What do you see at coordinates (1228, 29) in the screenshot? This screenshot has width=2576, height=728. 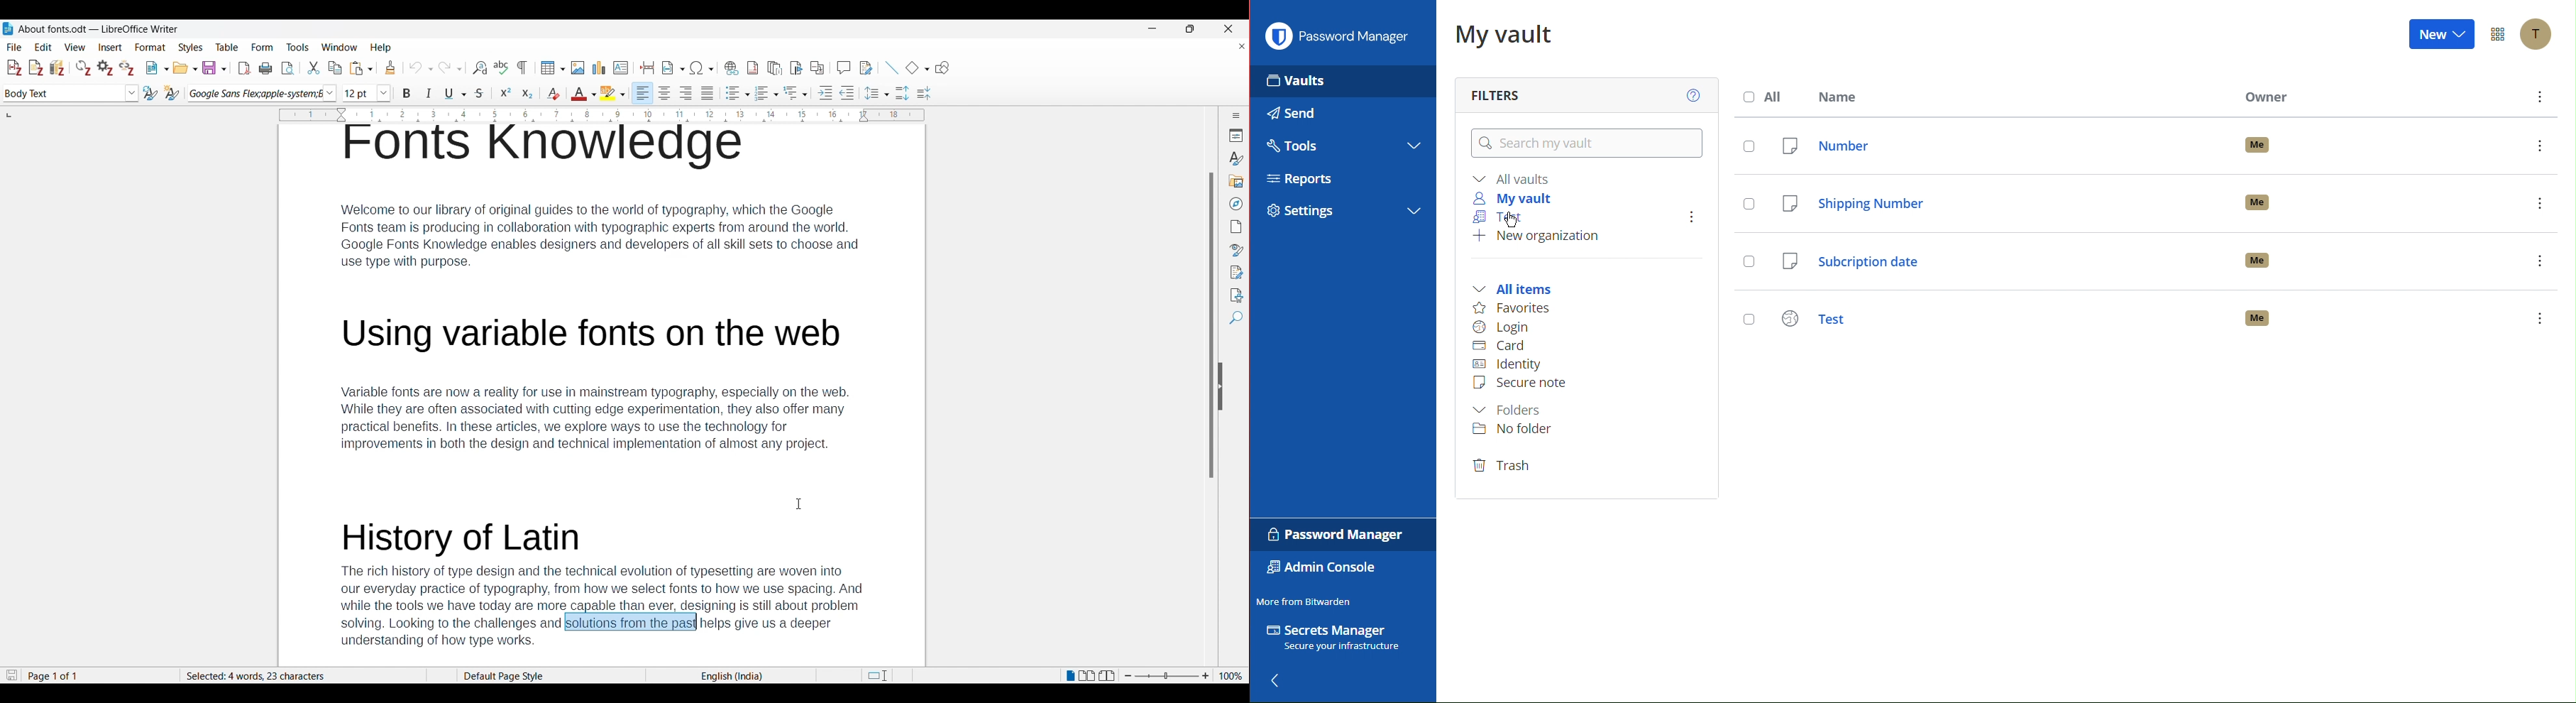 I see `Close interface` at bounding box center [1228, 29].